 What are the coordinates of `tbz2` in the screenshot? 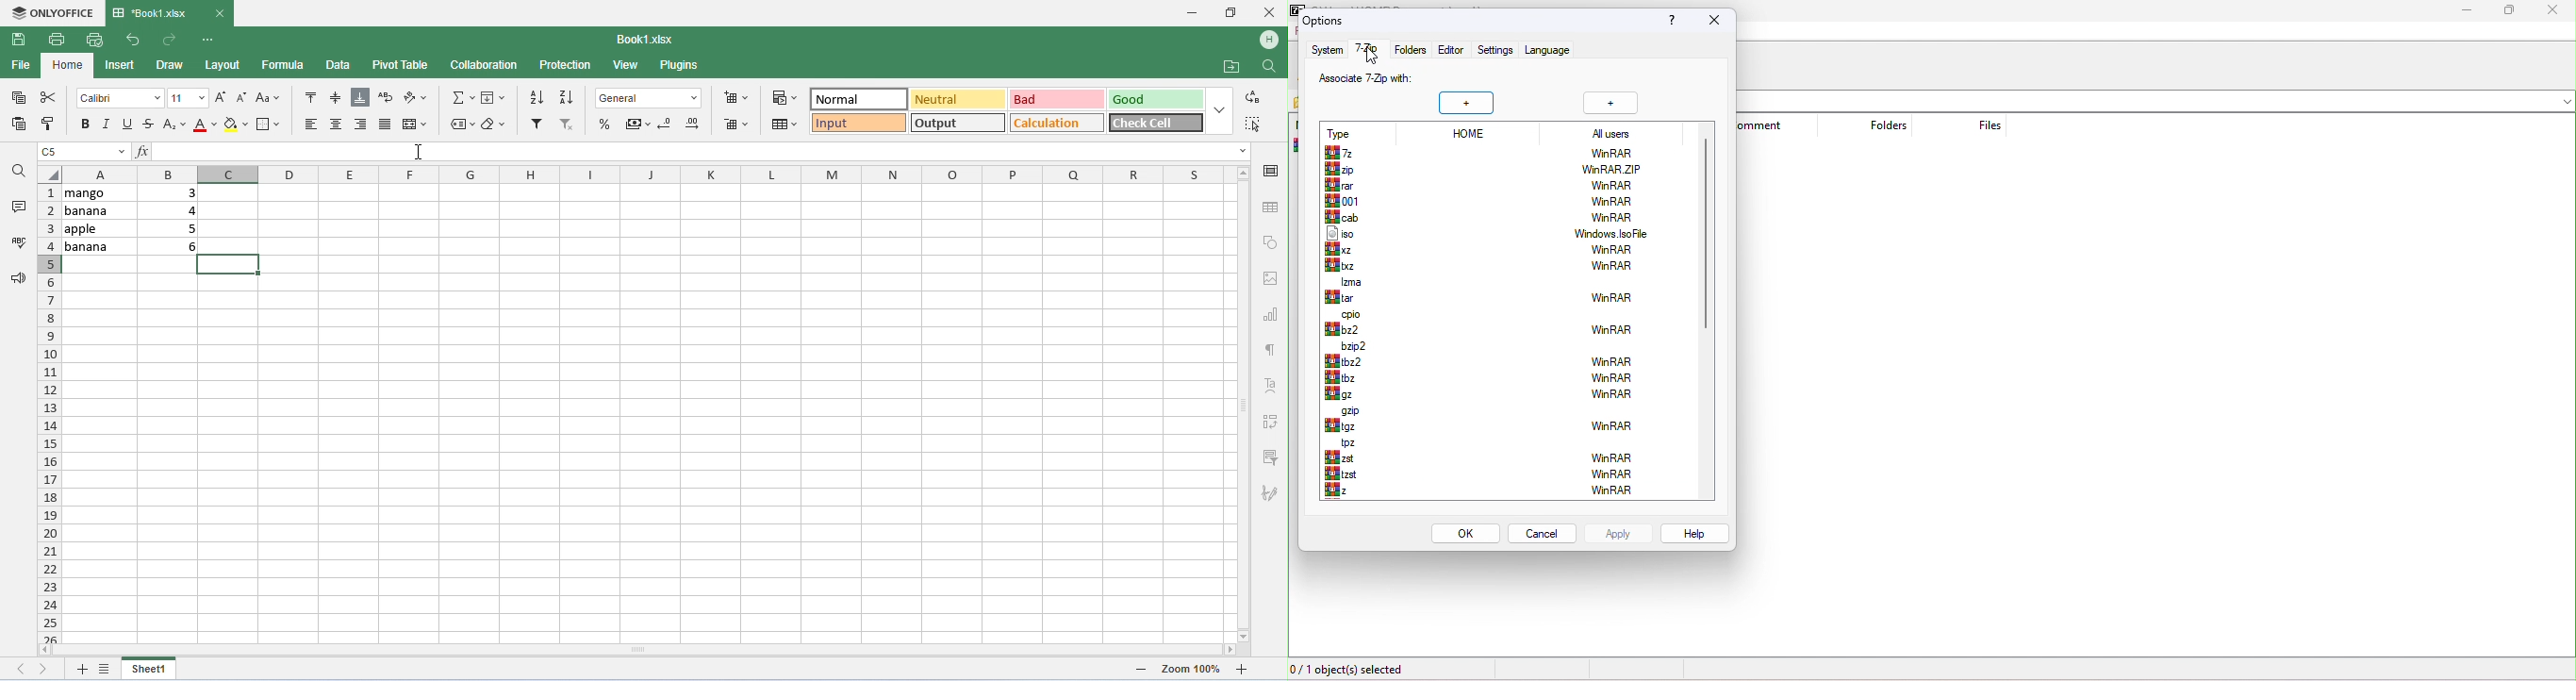 It's located at (1348, 360).